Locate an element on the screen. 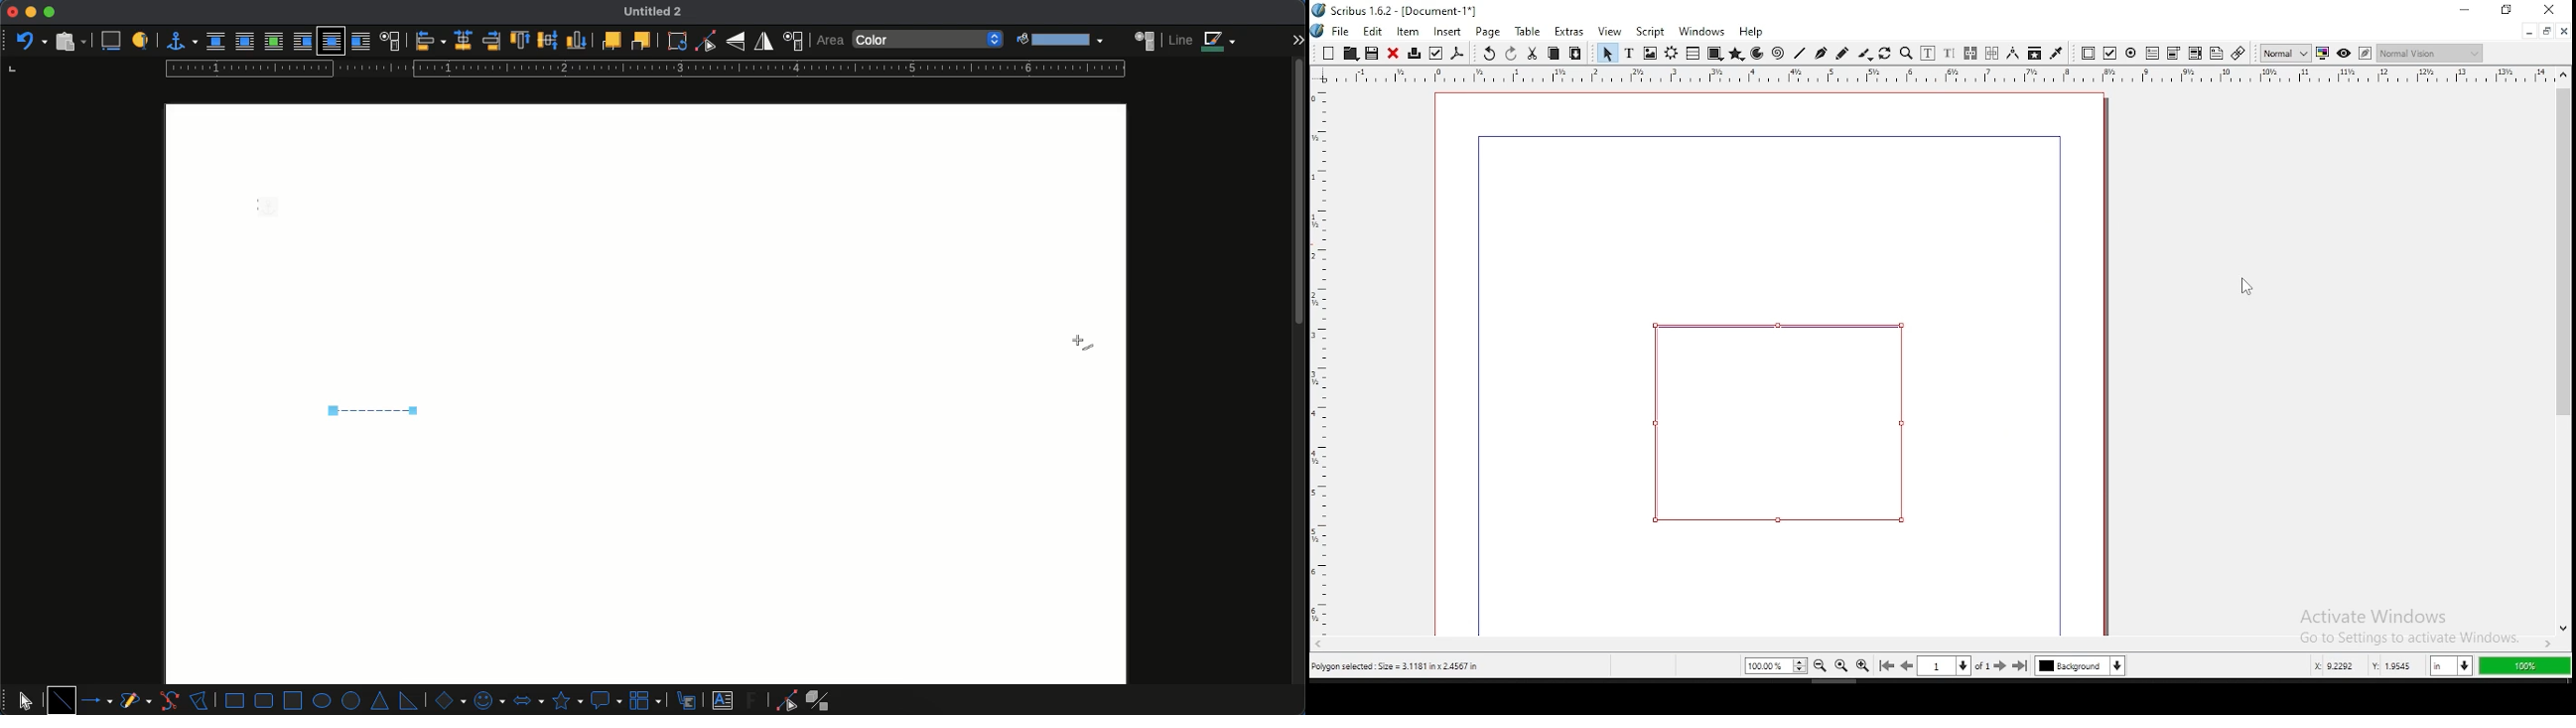 The image size is (2576, 728). area is located at coordinates (830, 41).